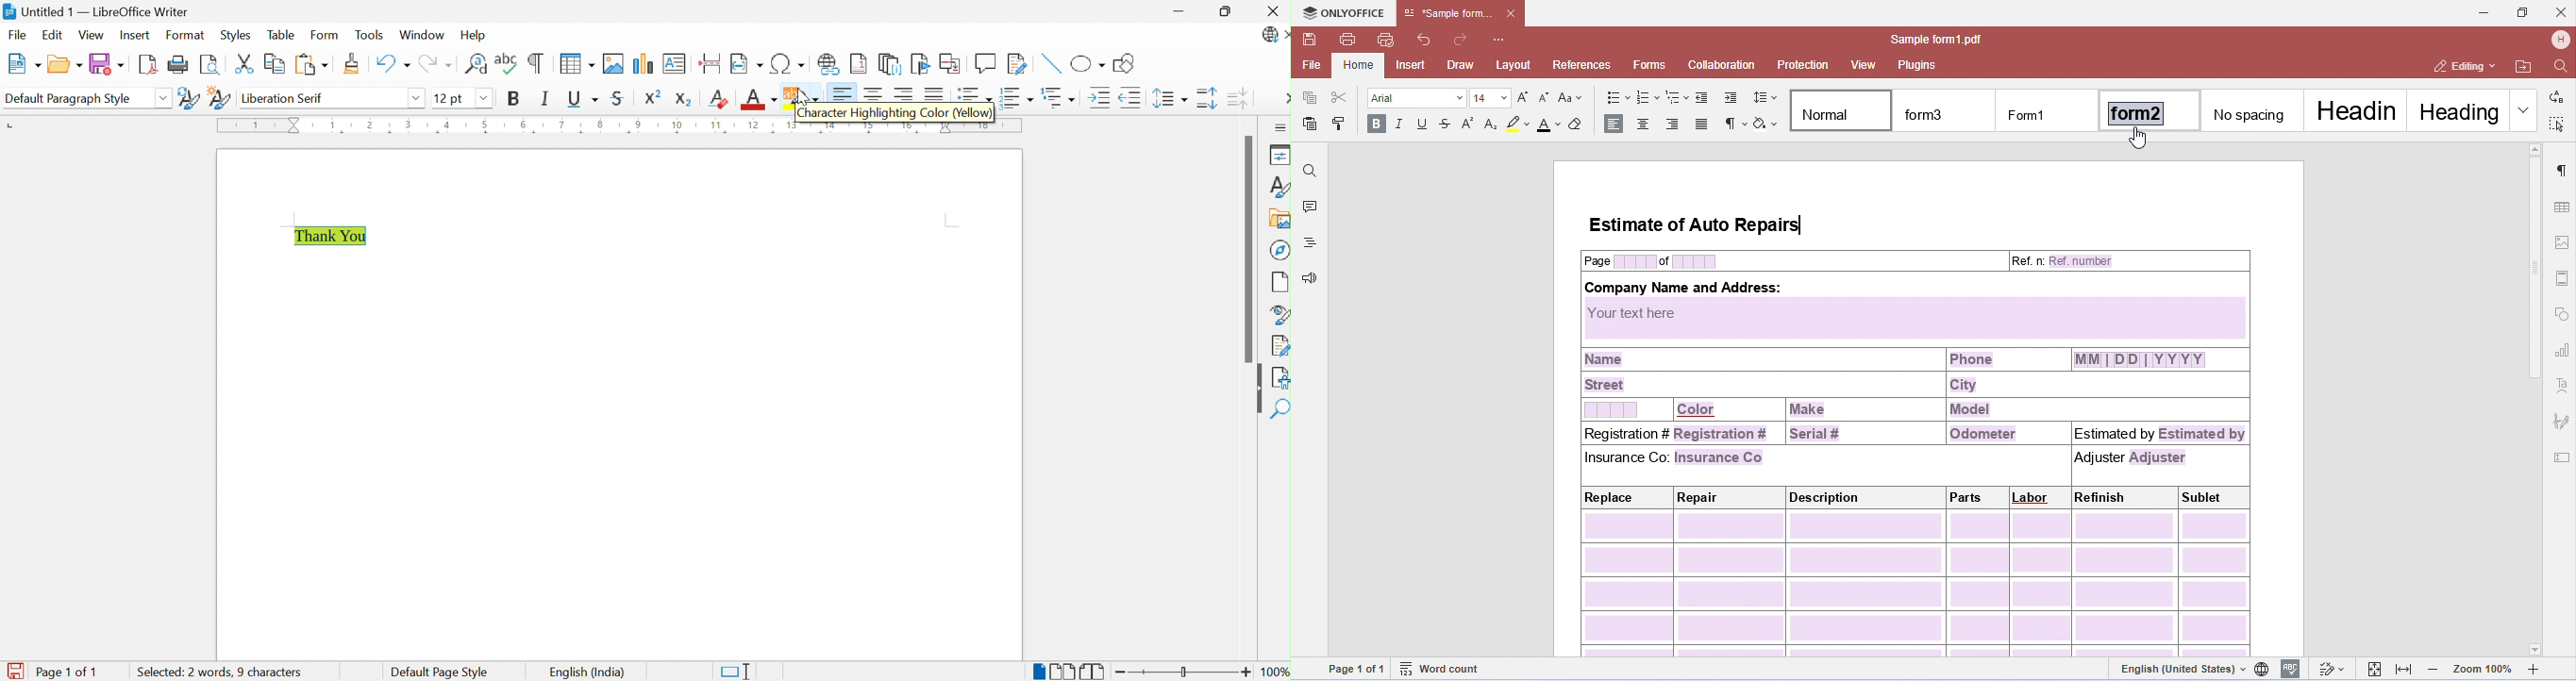 The width and height of the screenshot is (2576, 700). Describe the element at coordinates (1227, 11) in the screenshot. I see `Restore Down` at that location.